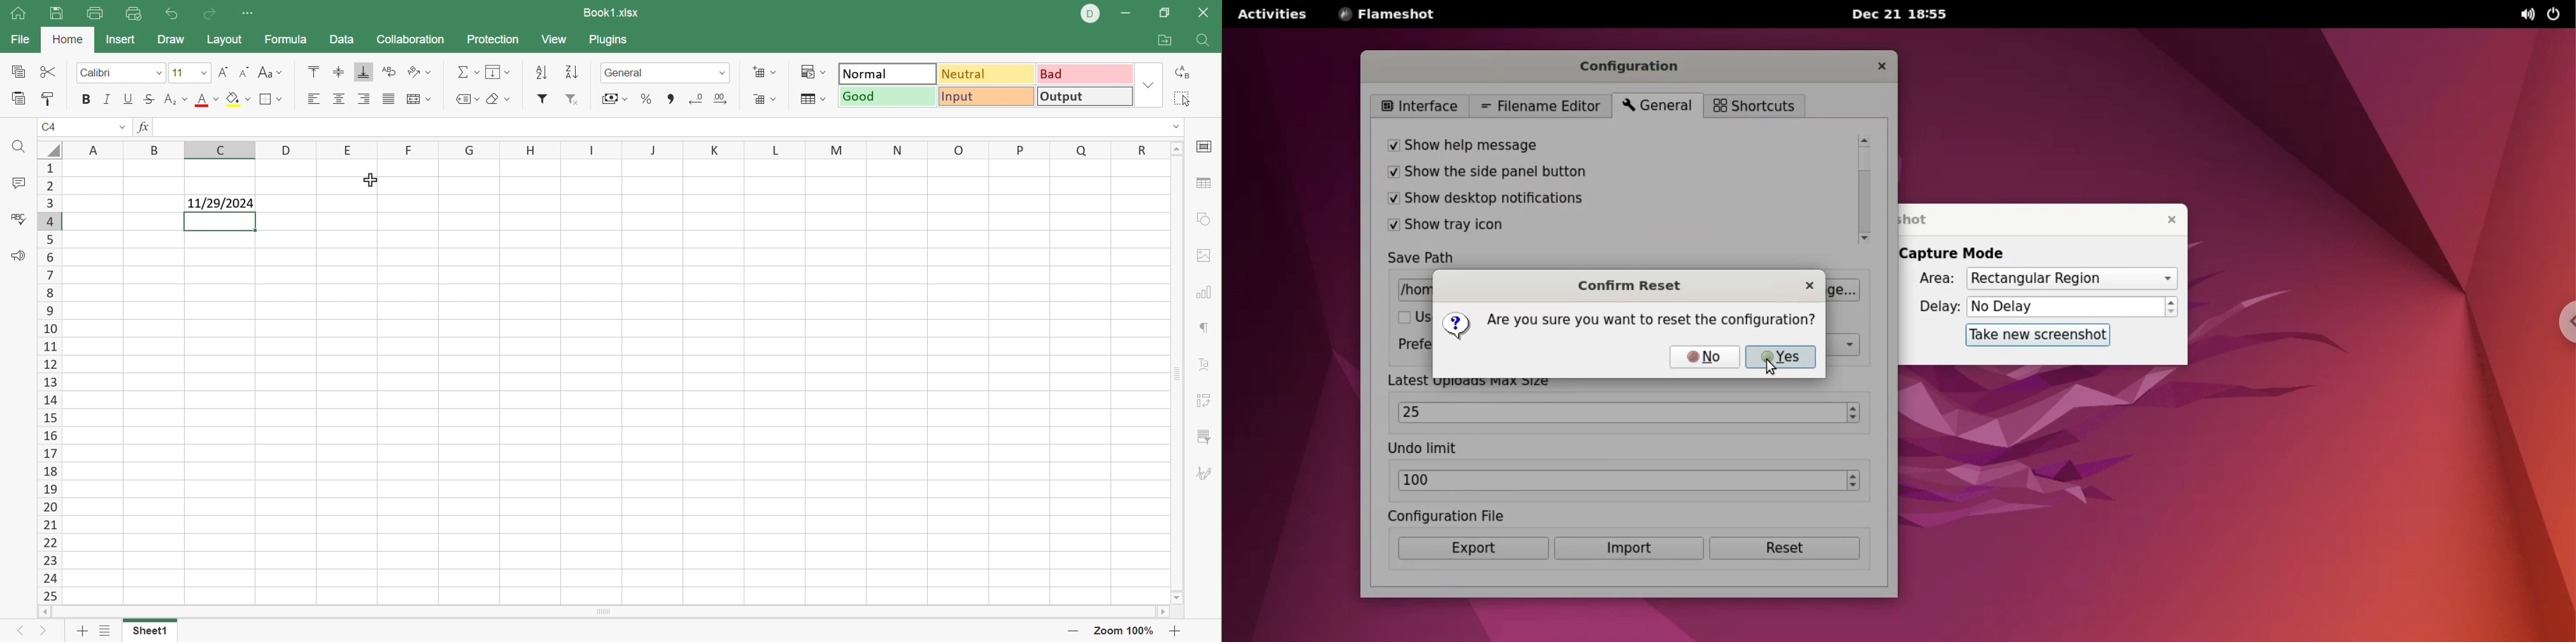 The height and width of the screenshot is (644, 2576). Describe the element at coordinates (1161, 611) in the screenshot. I see `Scroll Right` at that location.